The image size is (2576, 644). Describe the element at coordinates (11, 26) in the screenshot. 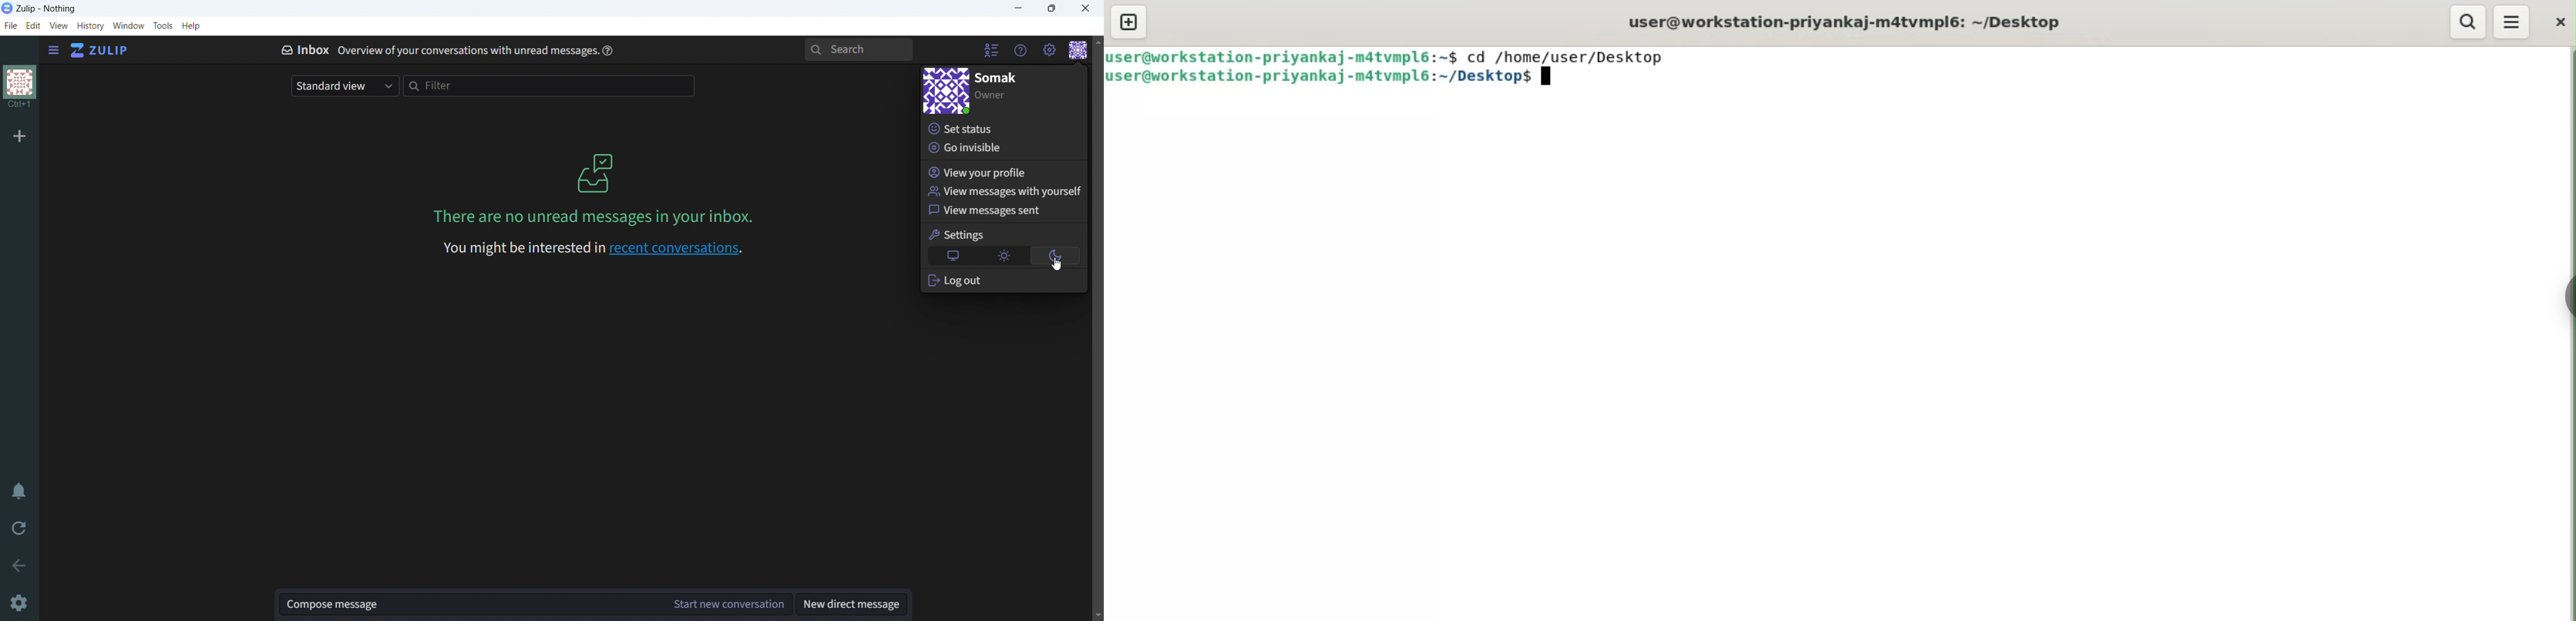

I see `file` at that location.